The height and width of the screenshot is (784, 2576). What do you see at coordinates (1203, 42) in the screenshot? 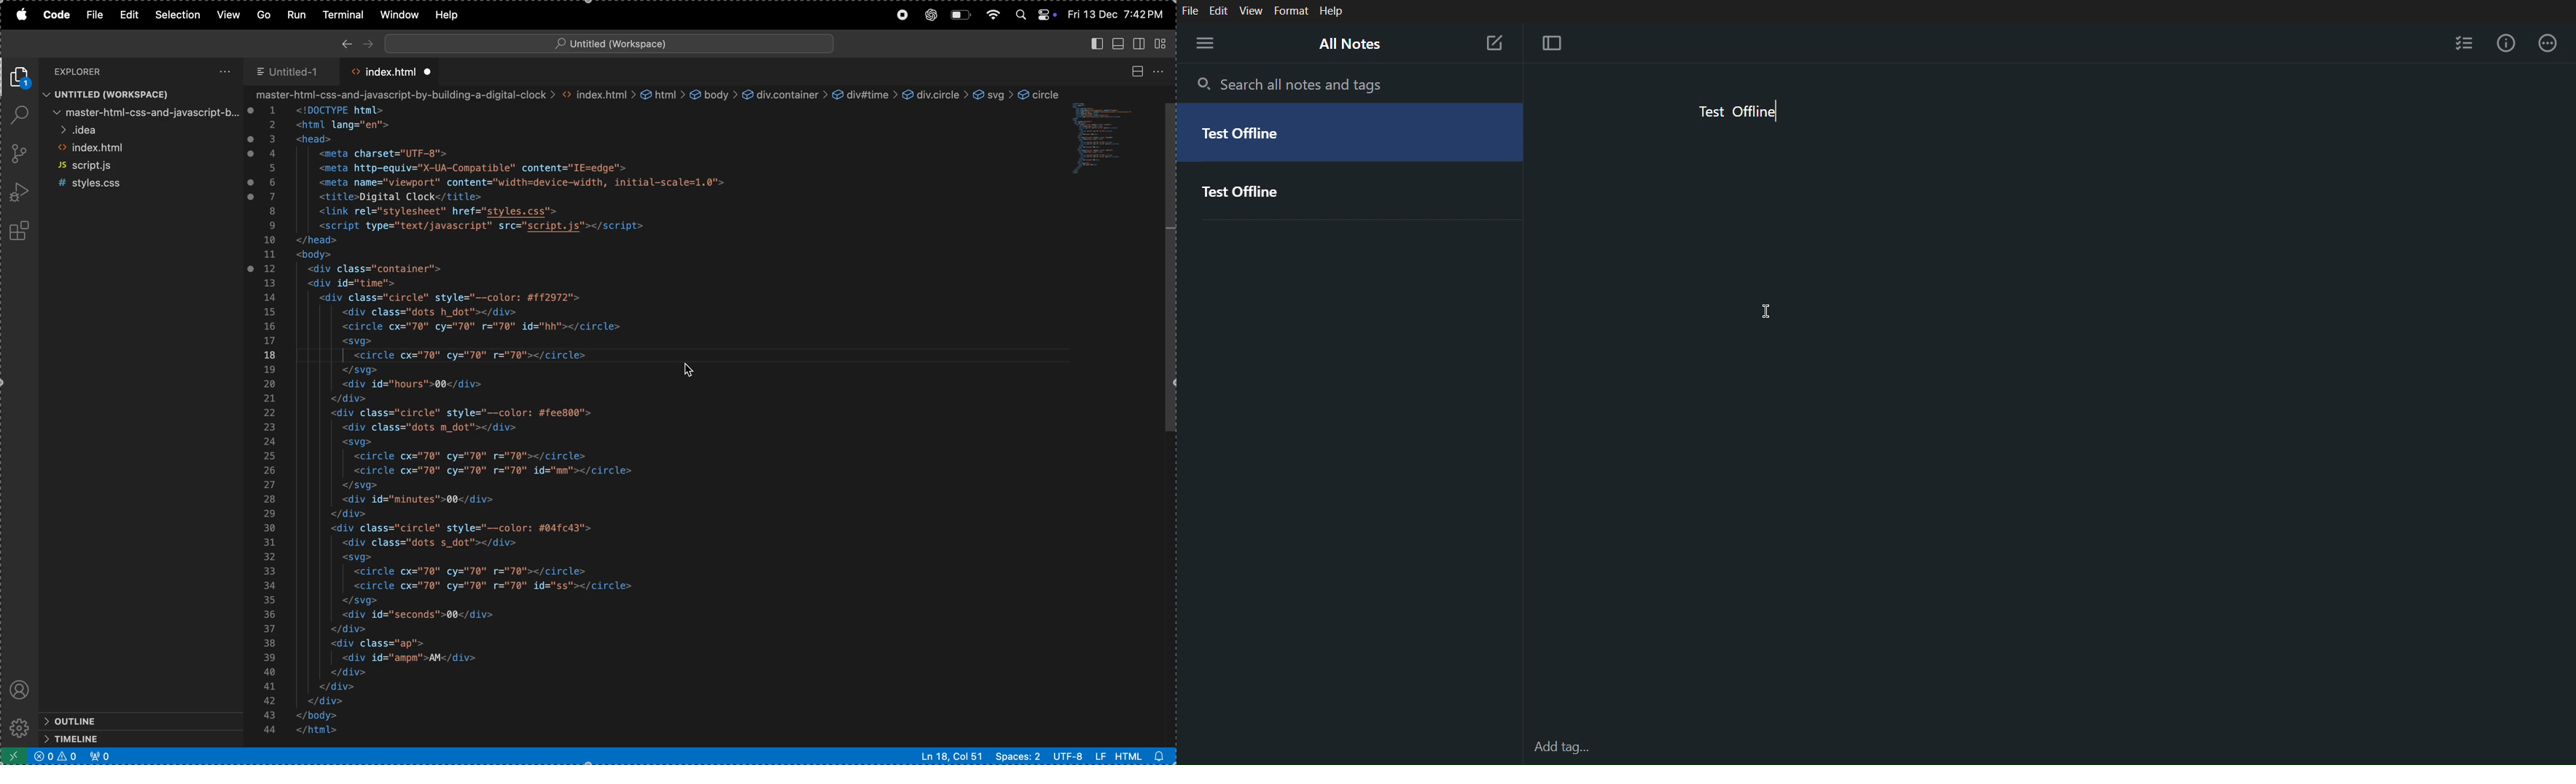
I see `Menu` at bounding box center [1203, 42].